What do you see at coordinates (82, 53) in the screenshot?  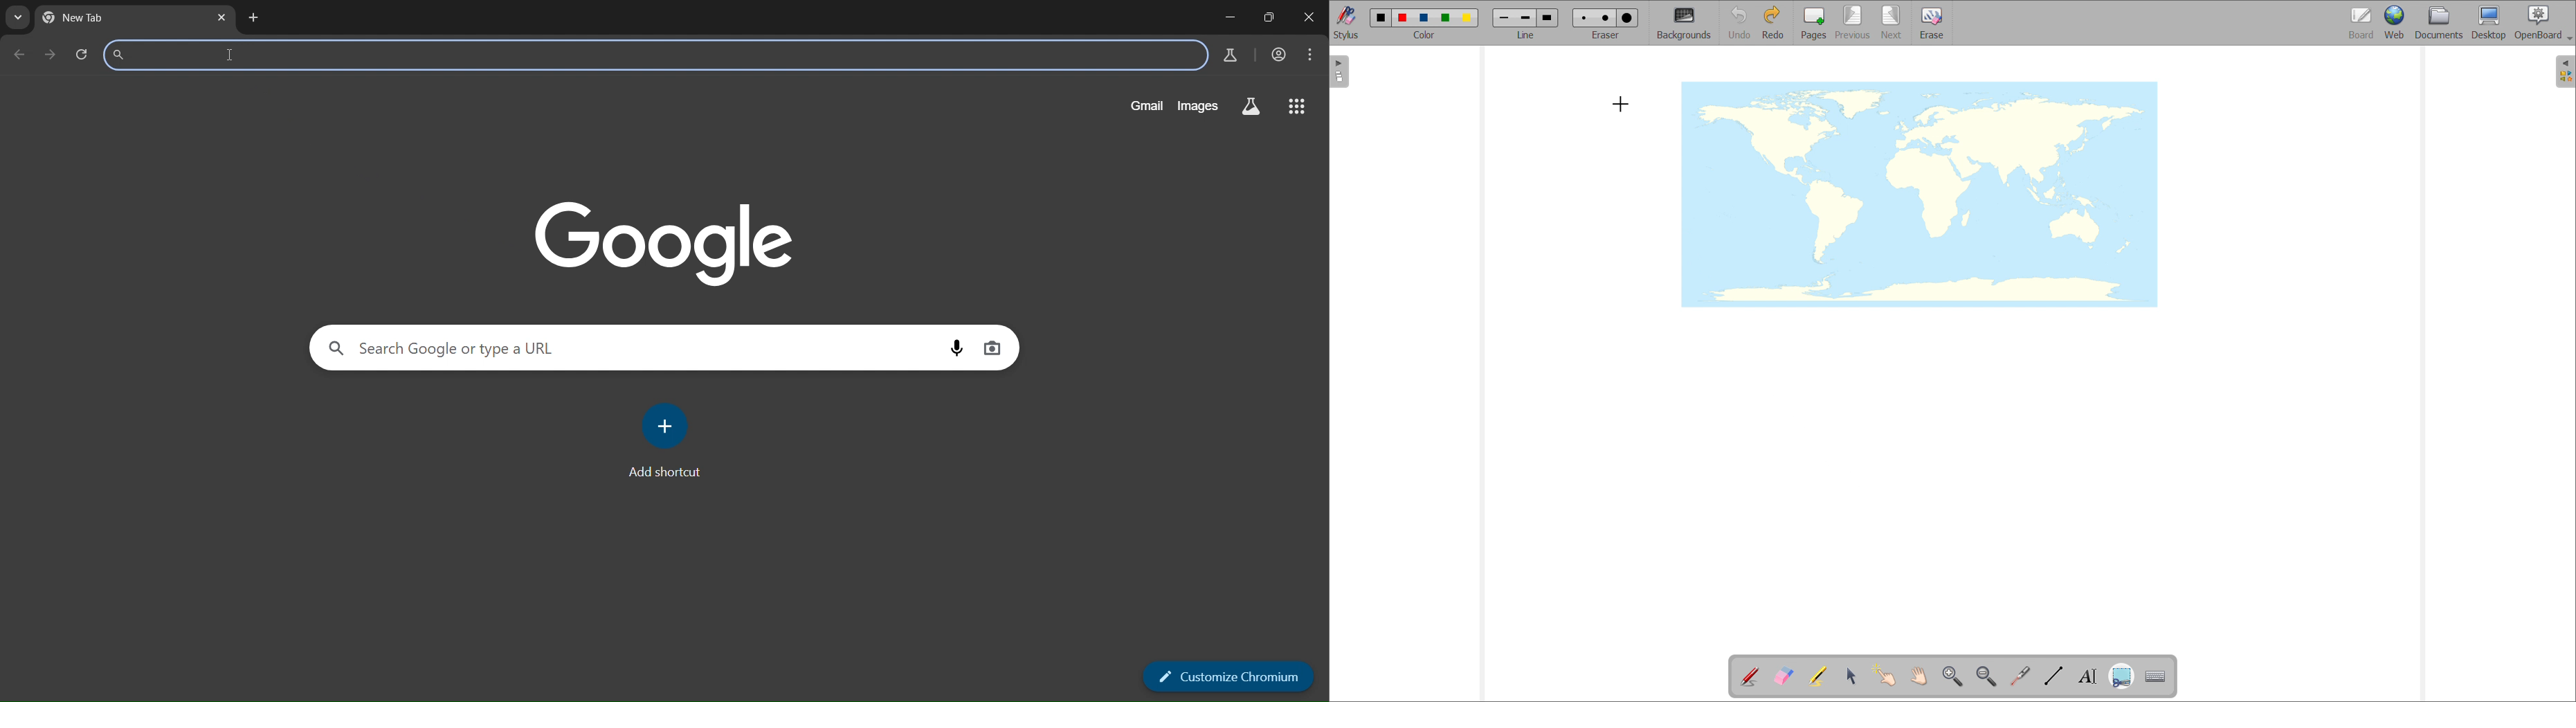 I see `reload page` at bounding box center [82, 53].